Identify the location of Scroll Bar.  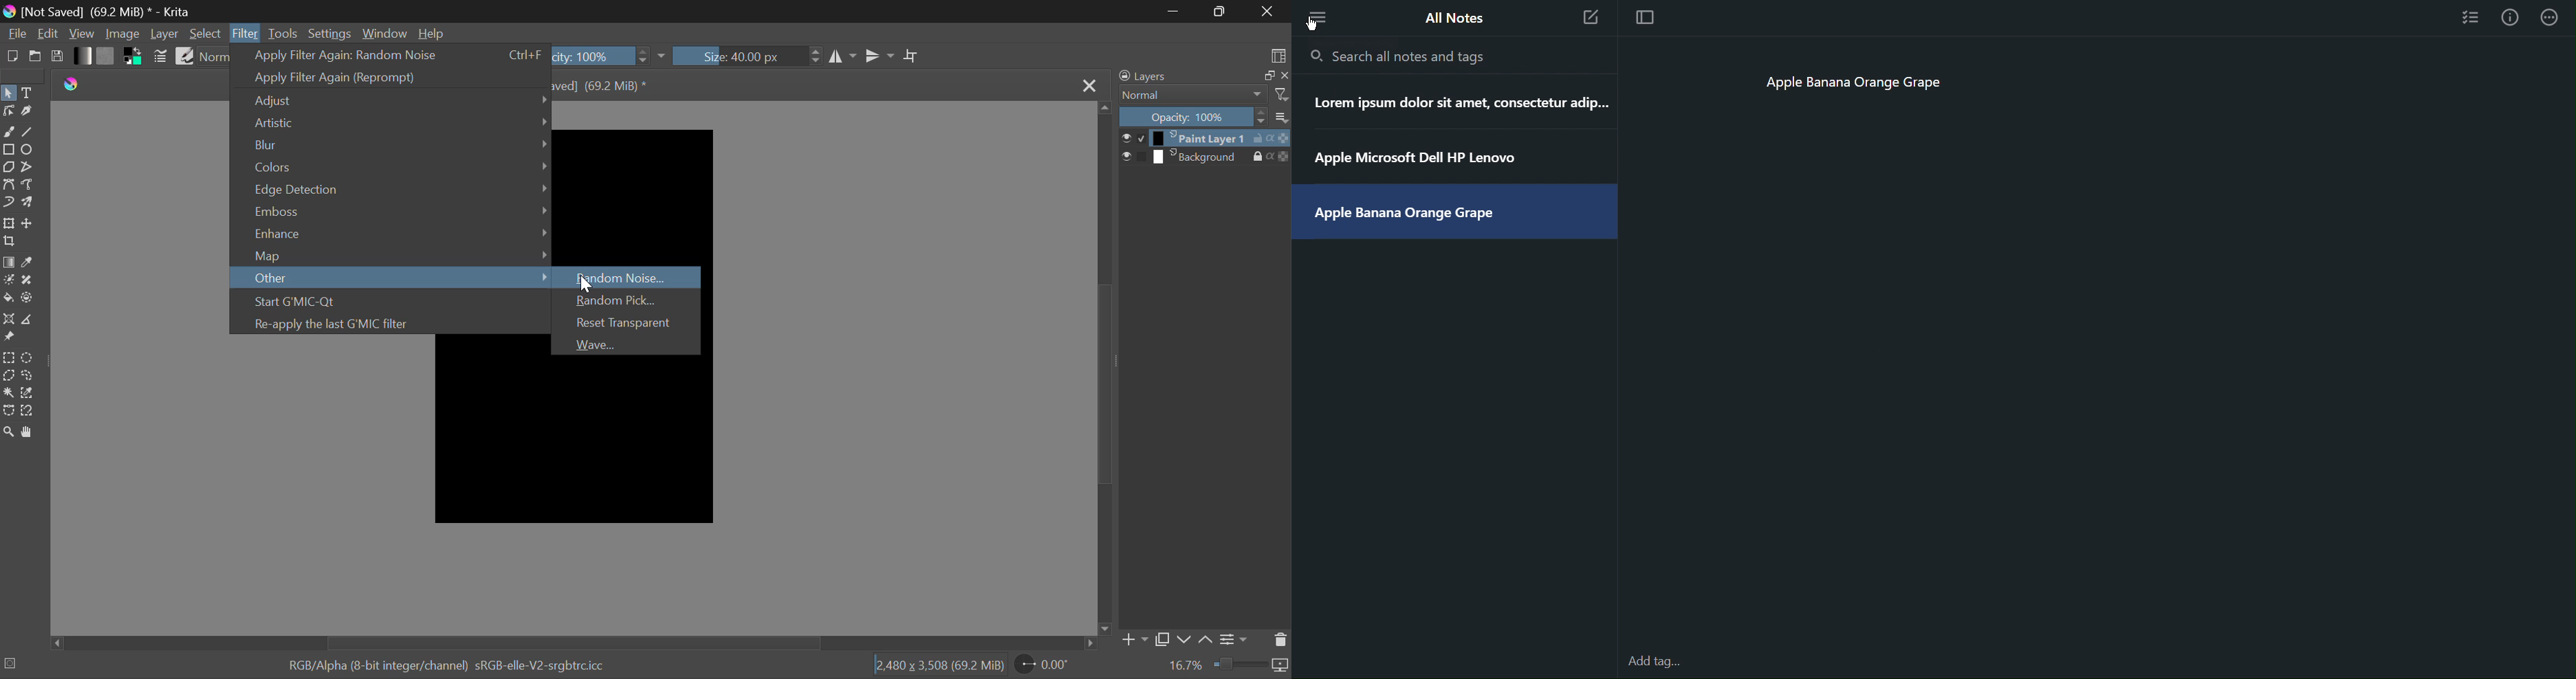
(570, 643).